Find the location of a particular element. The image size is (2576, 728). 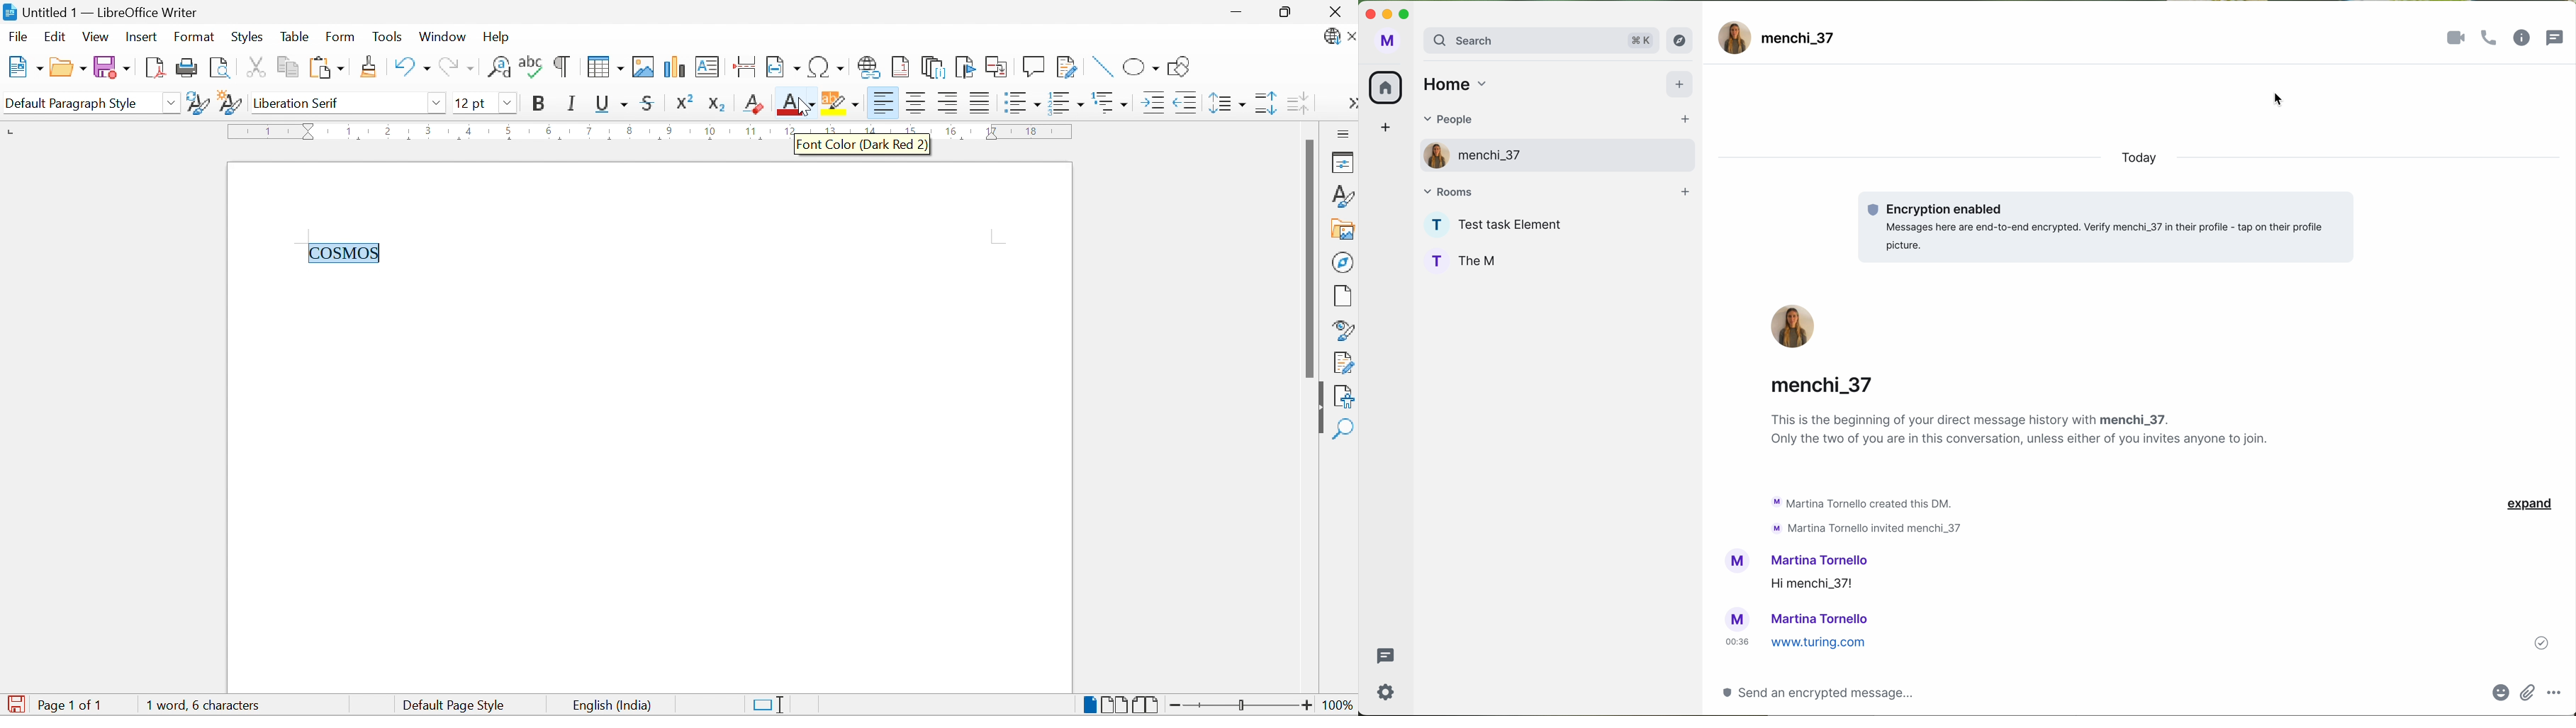

Update Selected Style is located at coordinates (197, 103).